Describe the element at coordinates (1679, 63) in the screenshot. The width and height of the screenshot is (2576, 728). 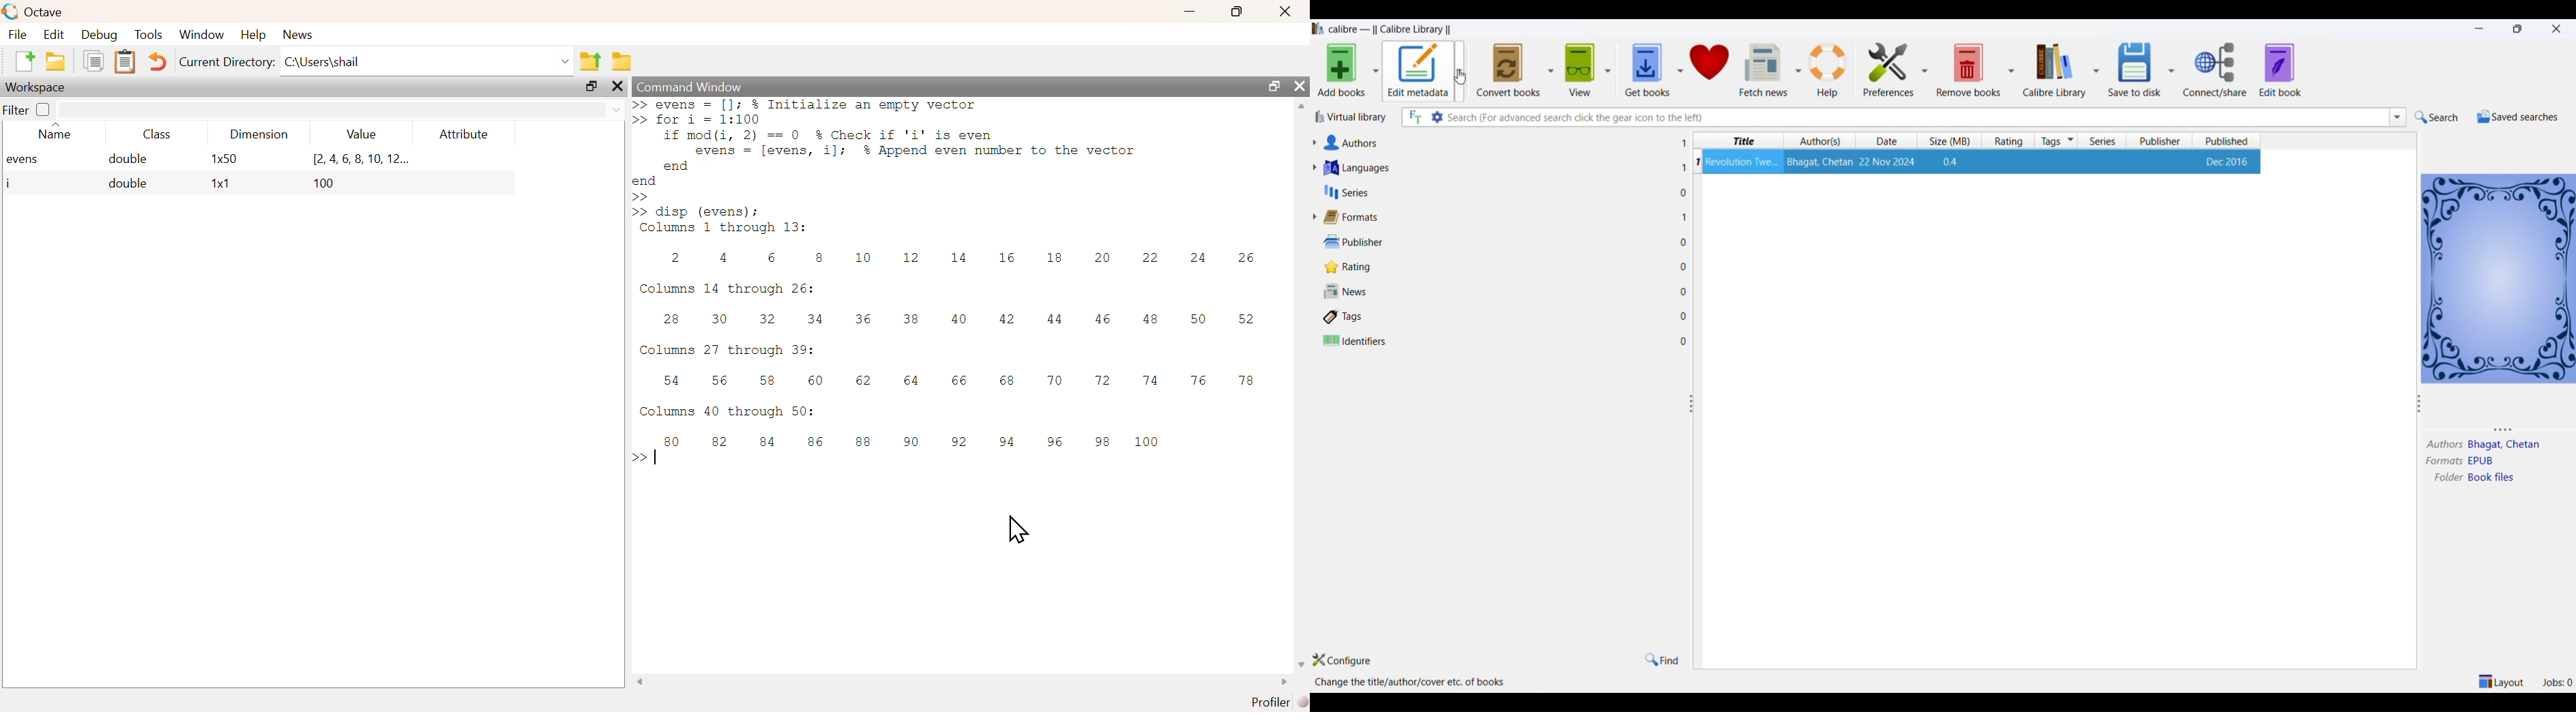
I see `get books options dropdown button` at that location.